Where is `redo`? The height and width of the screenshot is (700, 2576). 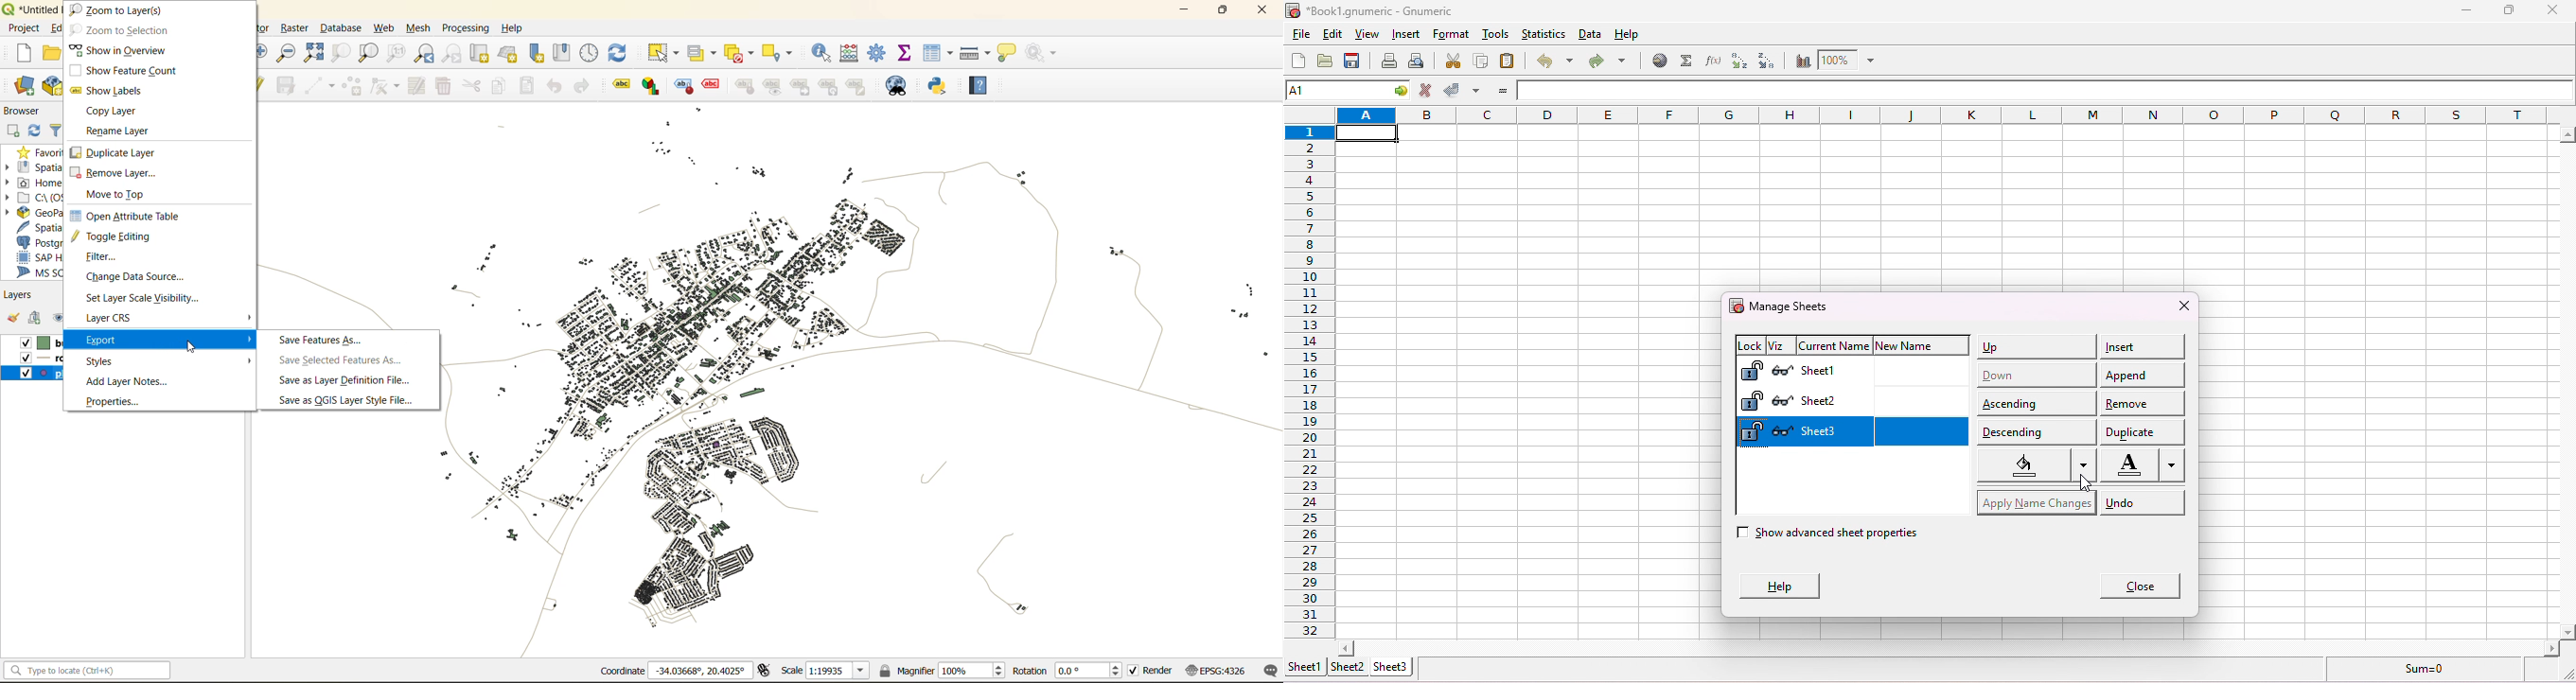 redo is located at coordinates (581, 86).